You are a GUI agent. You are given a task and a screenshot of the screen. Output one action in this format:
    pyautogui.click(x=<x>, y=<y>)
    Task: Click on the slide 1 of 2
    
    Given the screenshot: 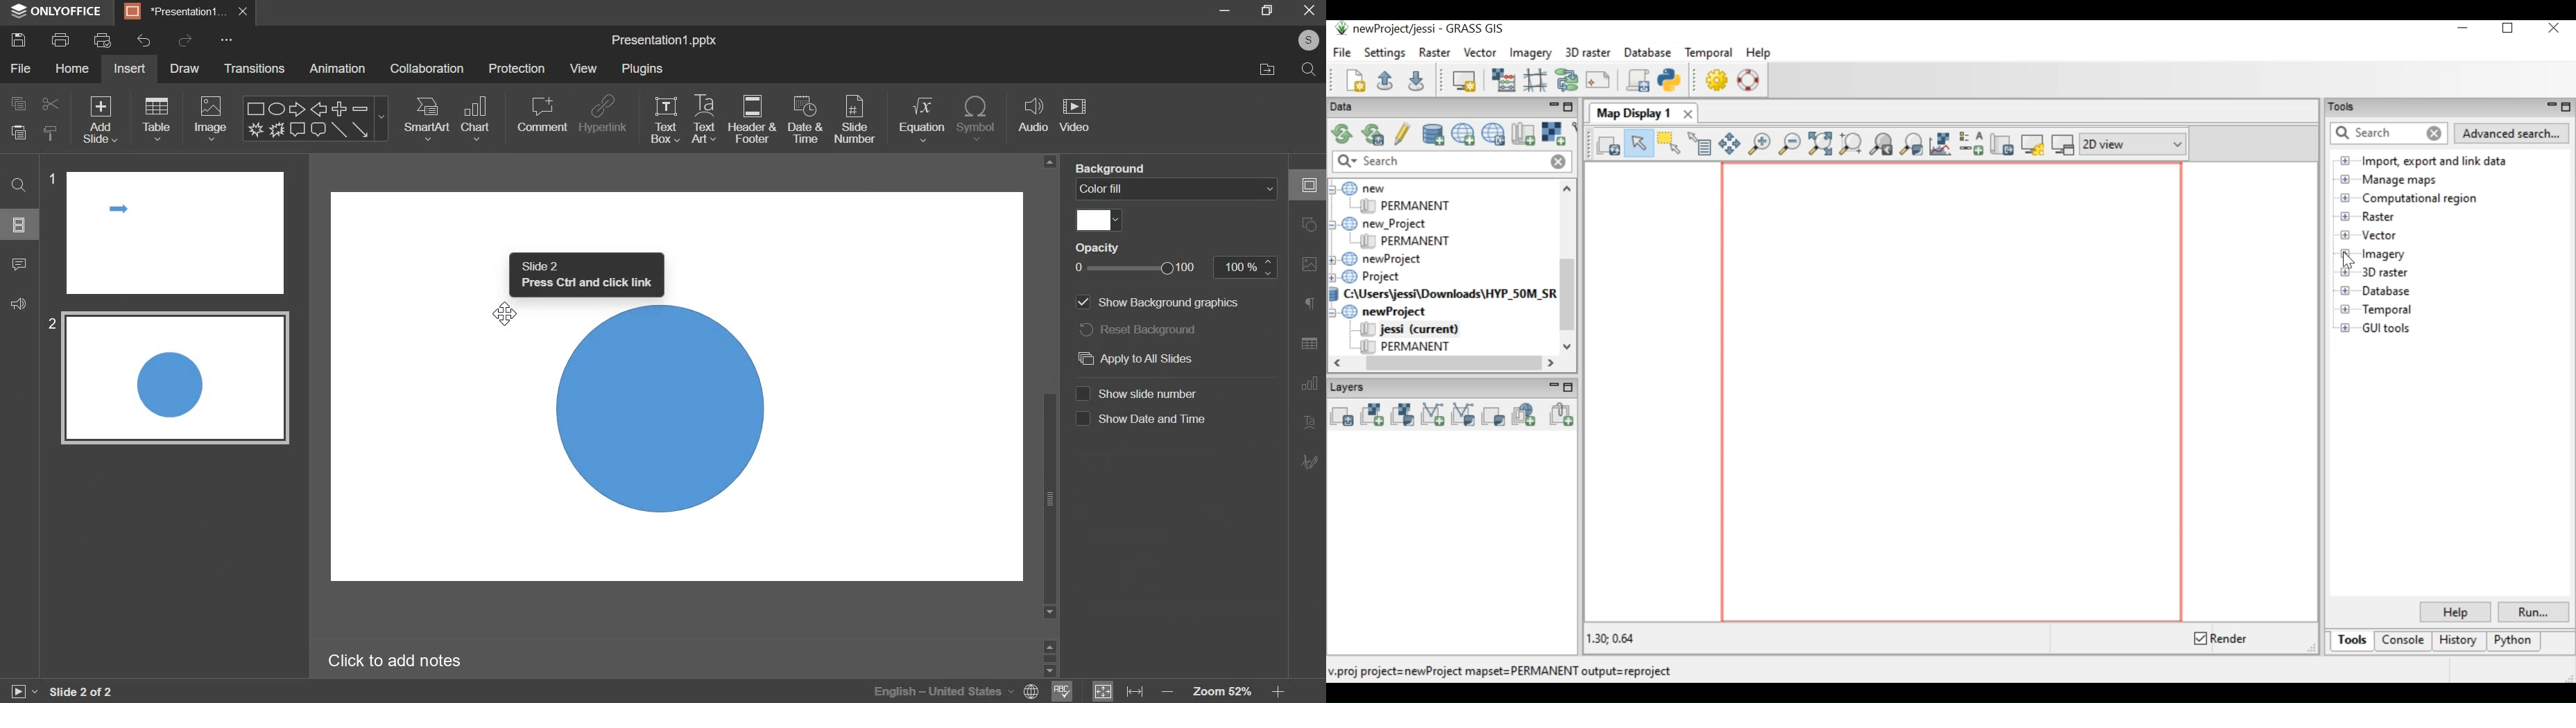 What is the action you would take?
    pyautogui.click(x=83, y=691)
    